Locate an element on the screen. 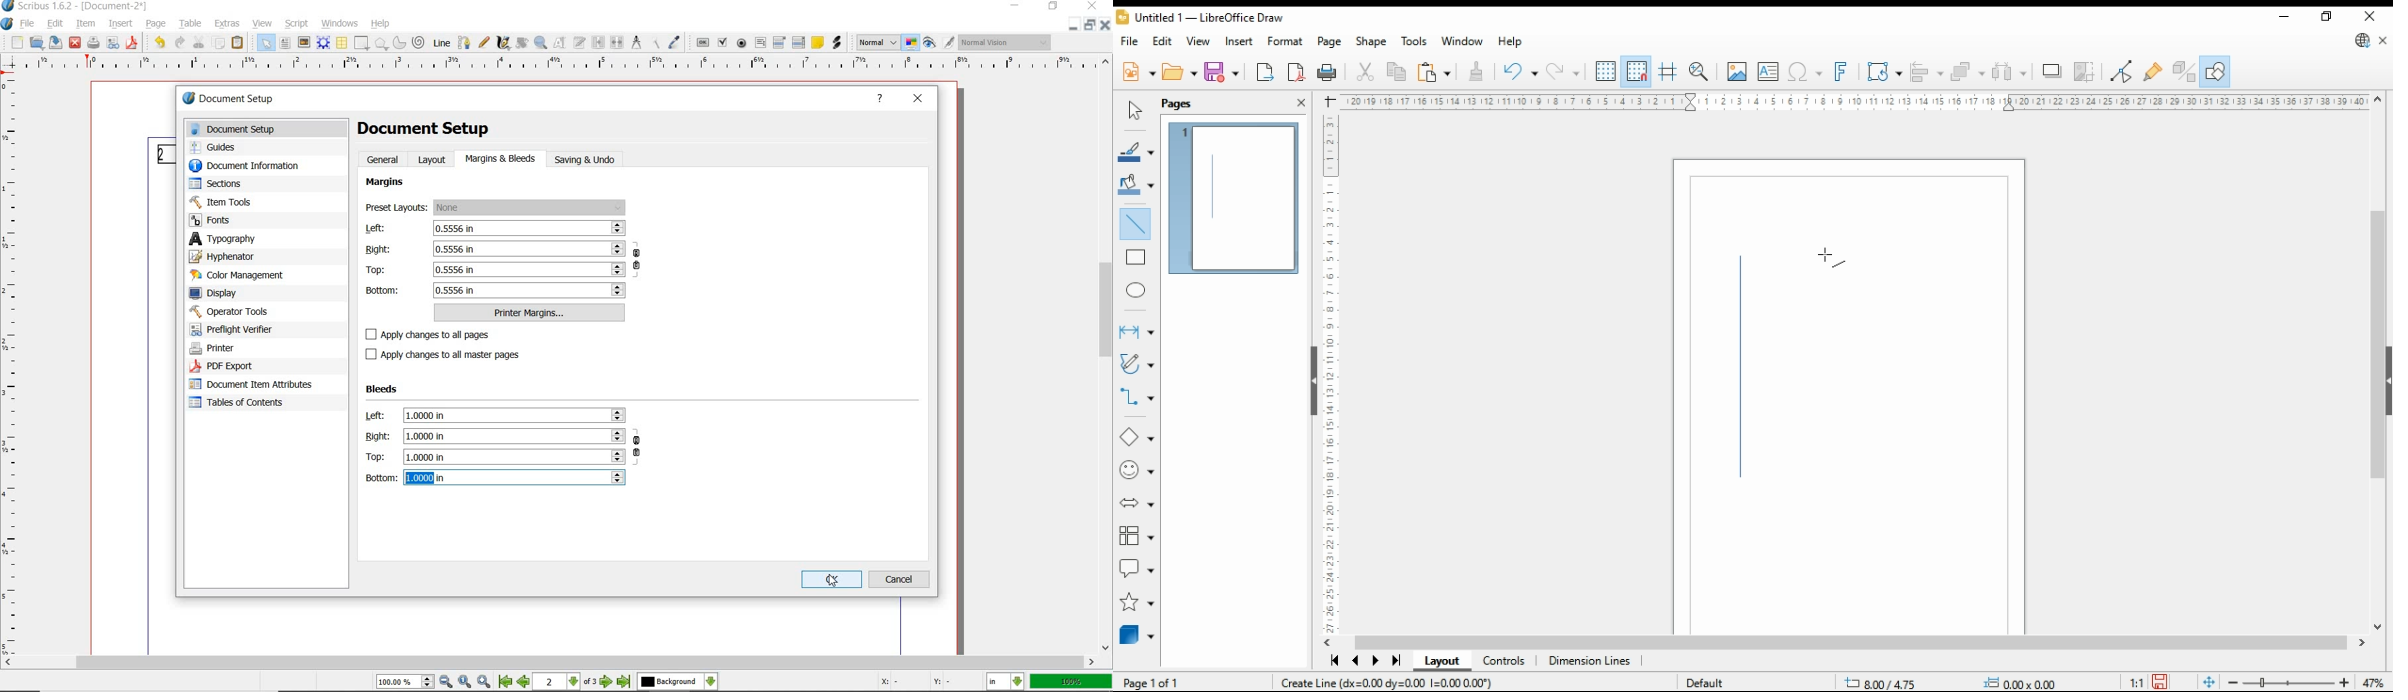 The height and width of the screenshot is (700, 2408). render frame is located at coordinates (323, 42).